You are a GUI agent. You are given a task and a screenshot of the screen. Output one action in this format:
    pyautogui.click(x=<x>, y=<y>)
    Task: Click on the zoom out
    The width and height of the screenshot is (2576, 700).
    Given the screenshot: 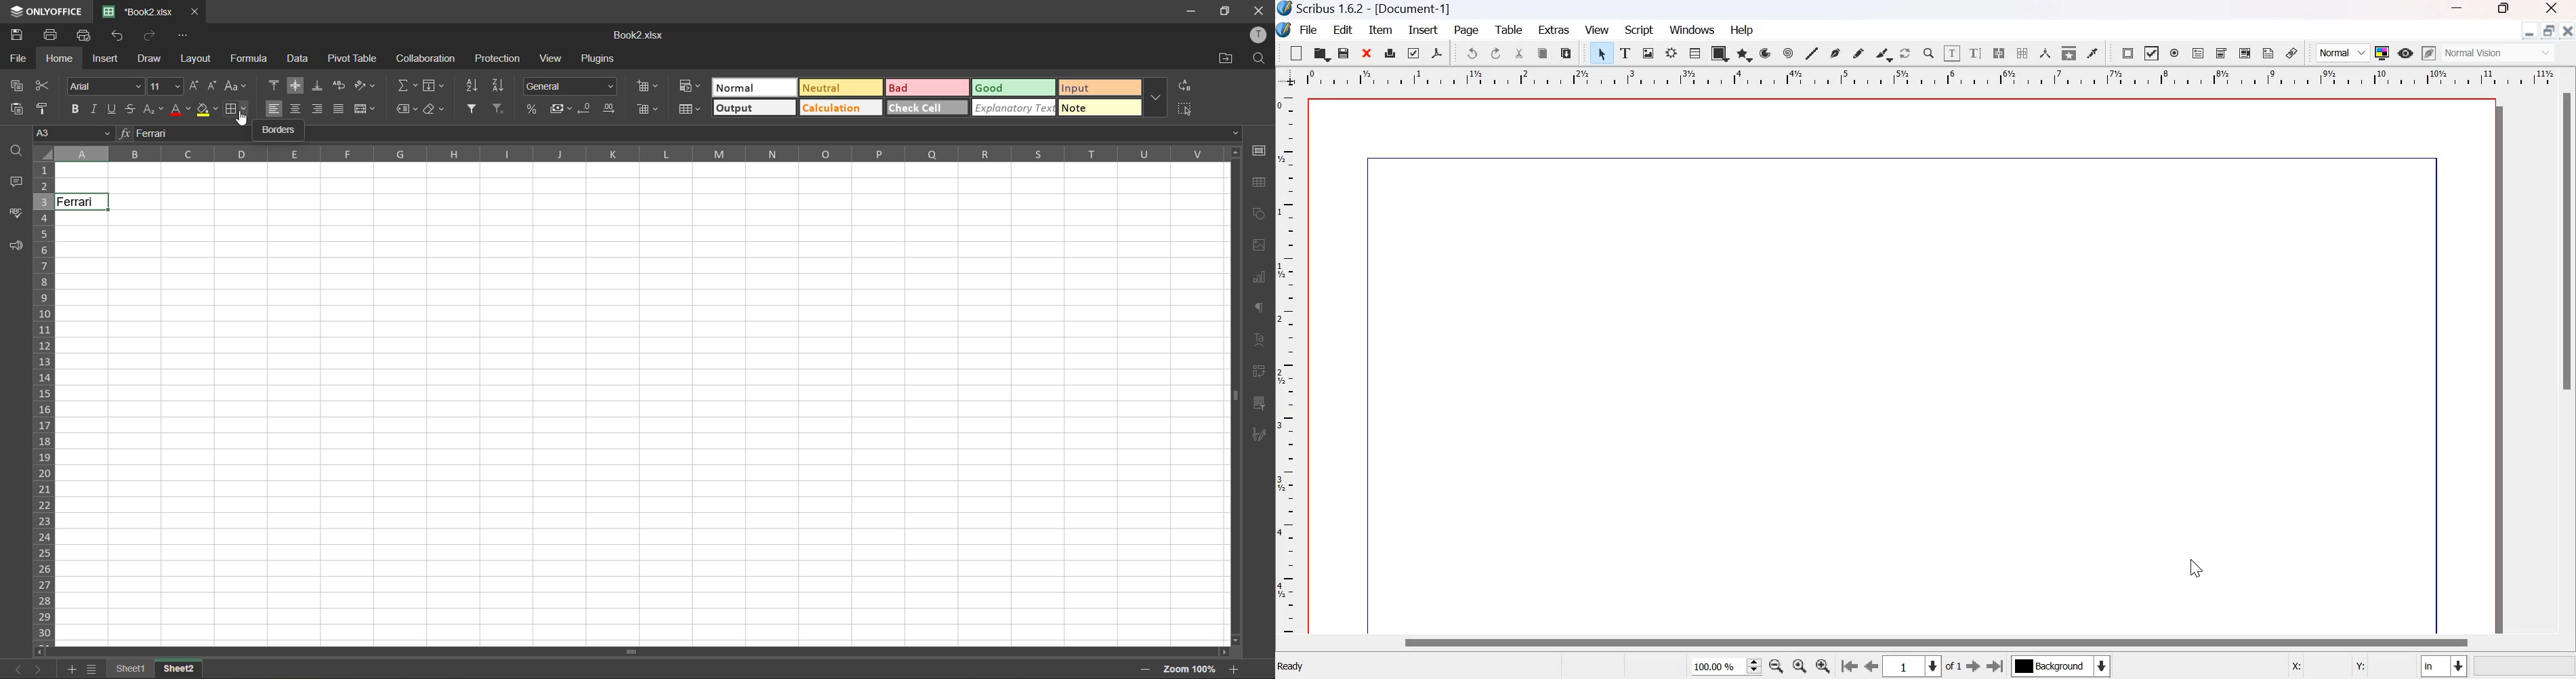 What is the action you would take?
    pyautogui.click(x=1146, y=670)
    